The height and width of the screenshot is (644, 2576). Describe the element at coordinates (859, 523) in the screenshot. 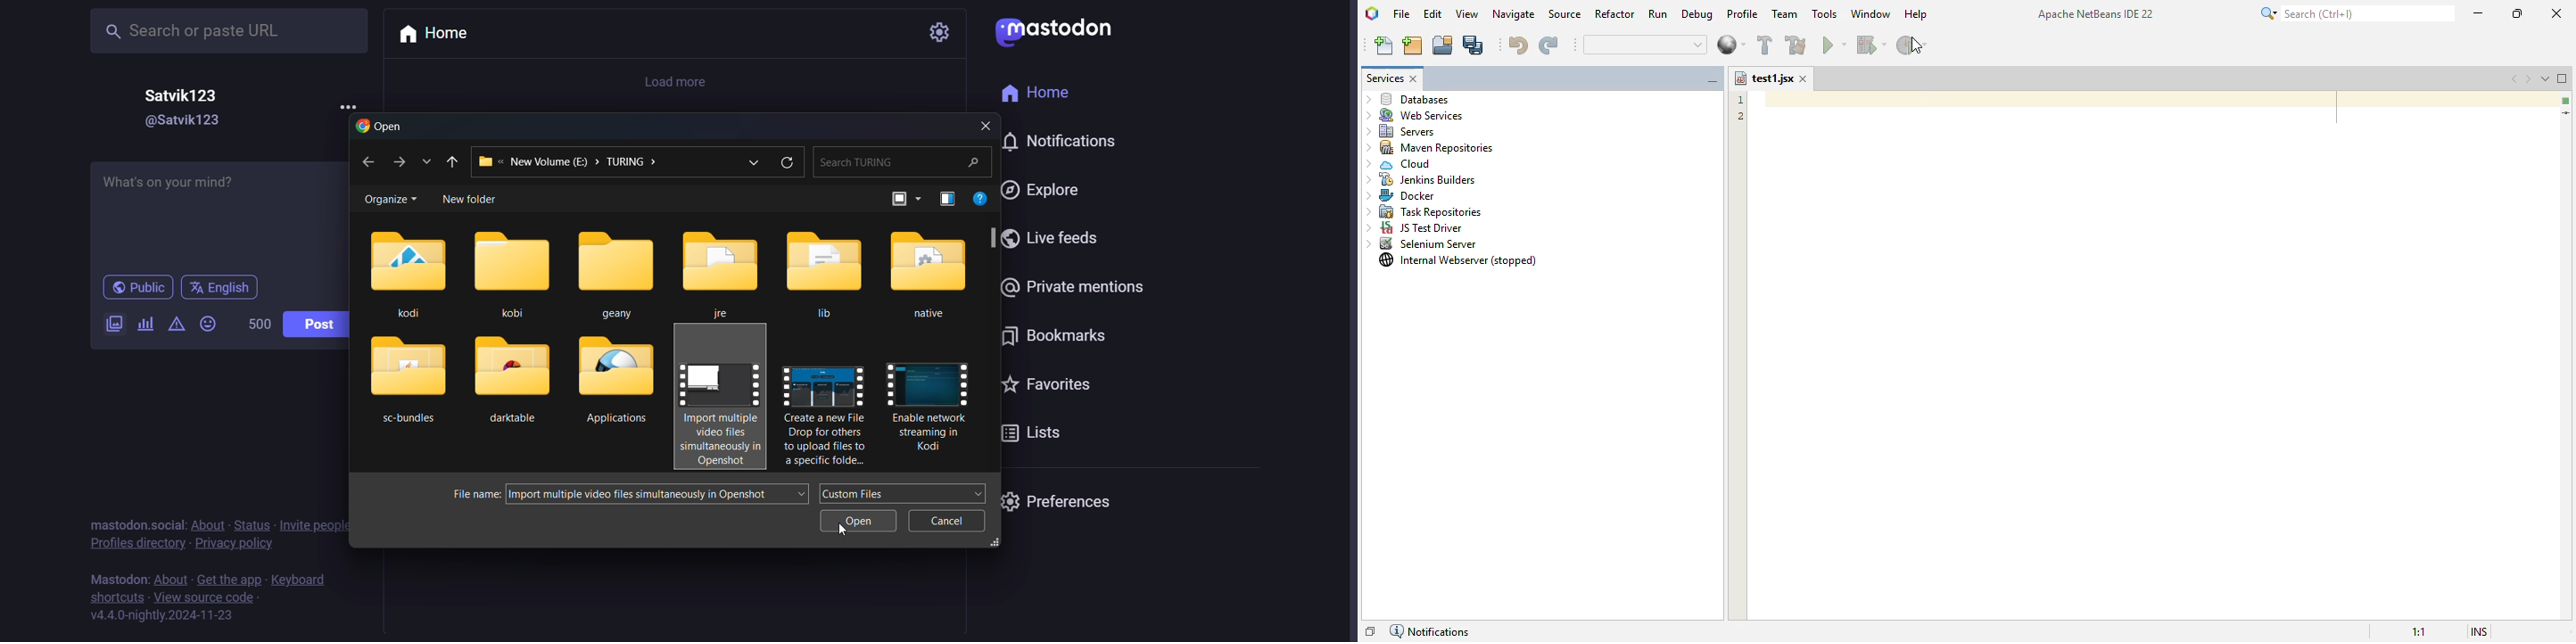

I see `open` at that location.